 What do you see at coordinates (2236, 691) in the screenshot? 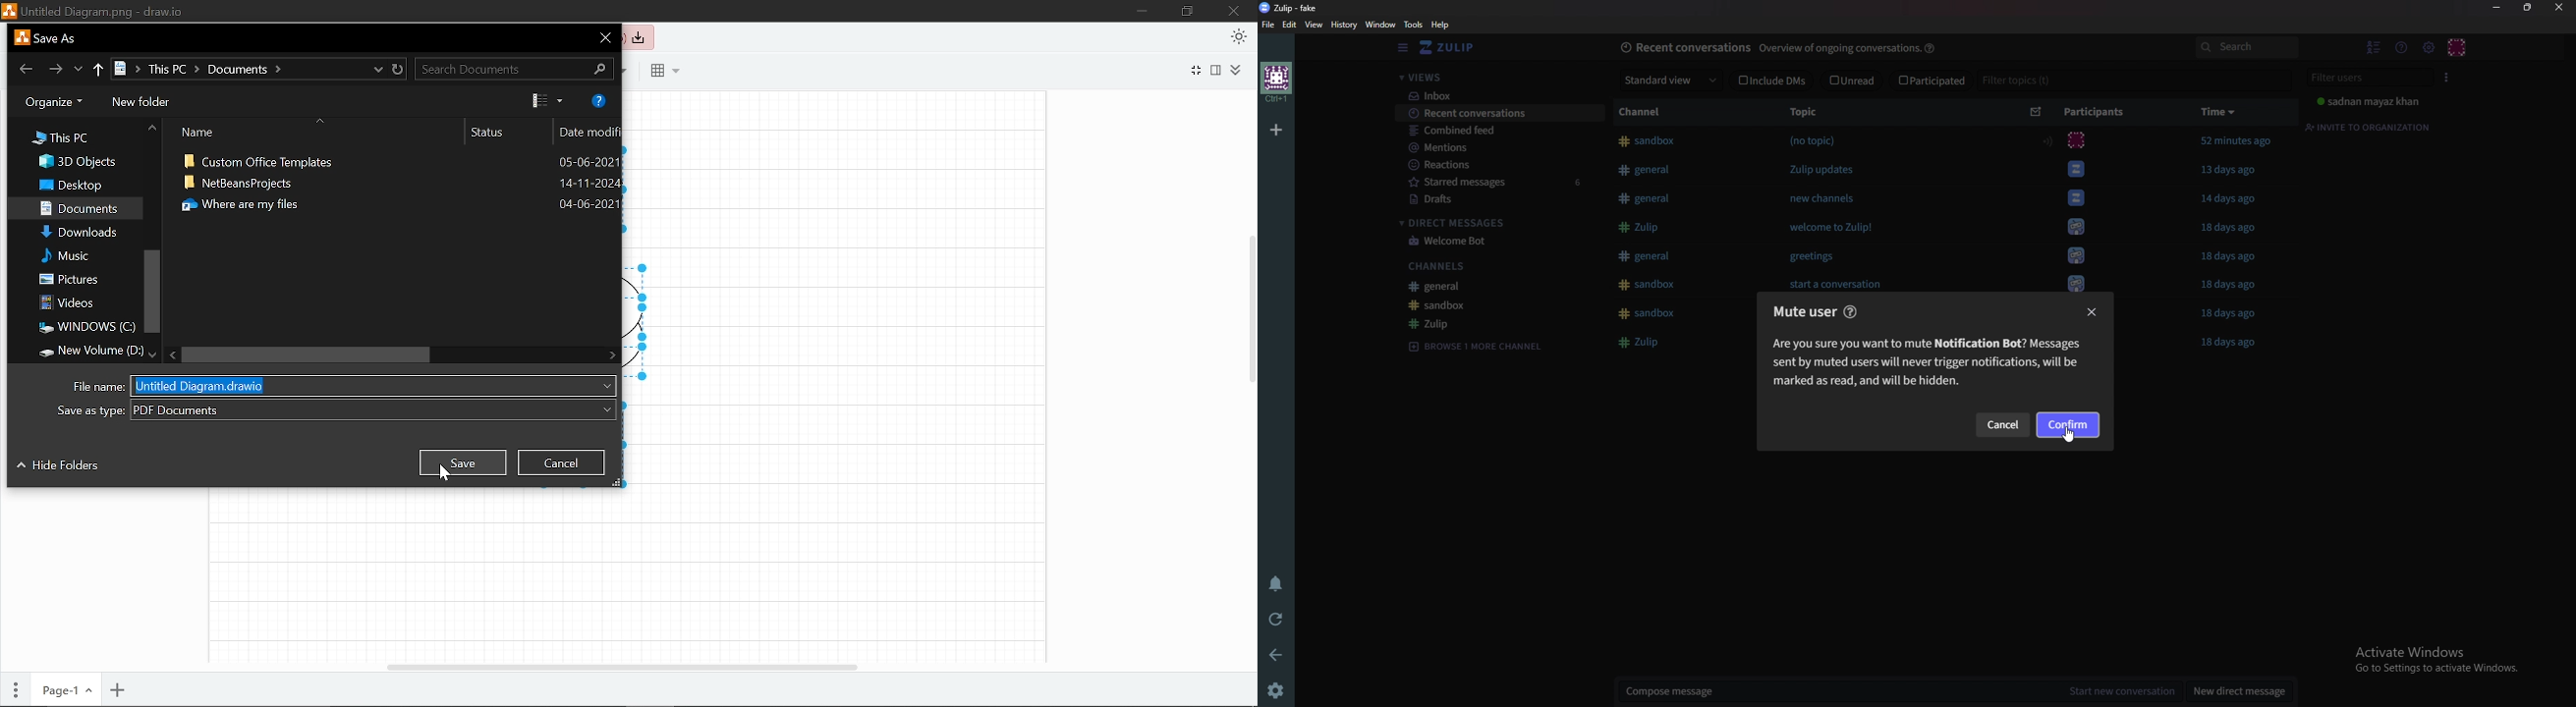
I see `New direct message` at bounding box center [2236, 691].